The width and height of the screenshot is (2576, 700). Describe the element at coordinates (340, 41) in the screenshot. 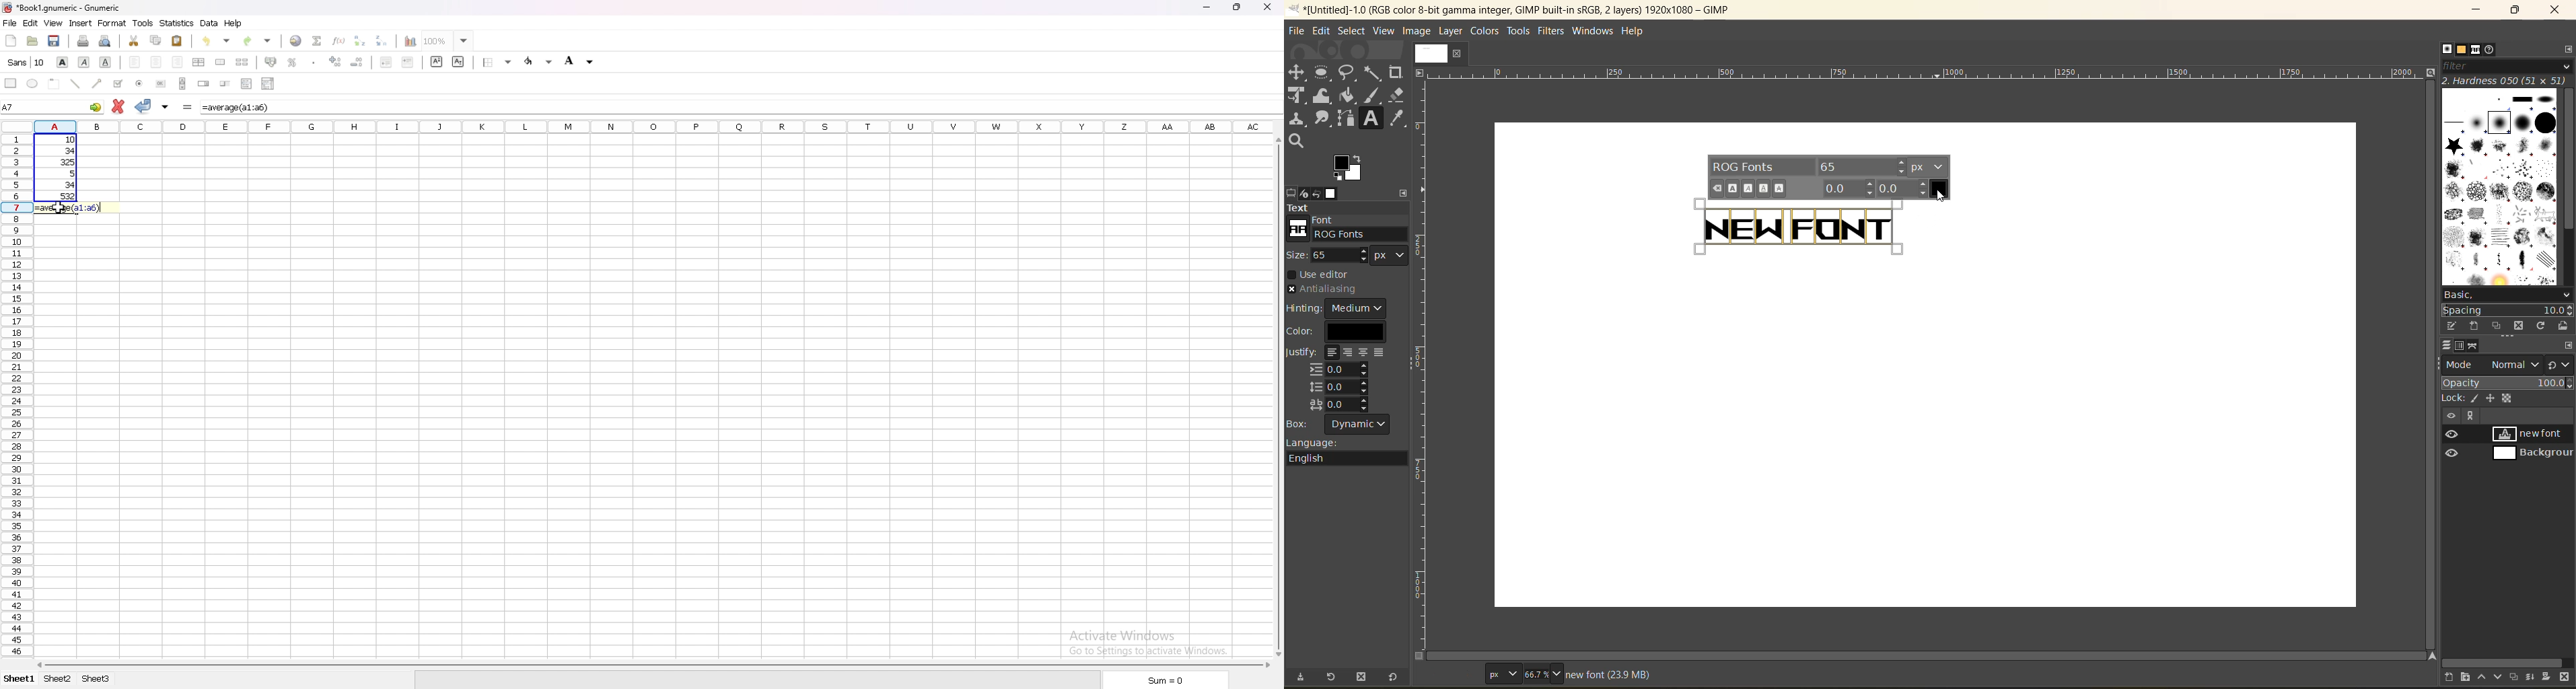

I see `function` at that location.